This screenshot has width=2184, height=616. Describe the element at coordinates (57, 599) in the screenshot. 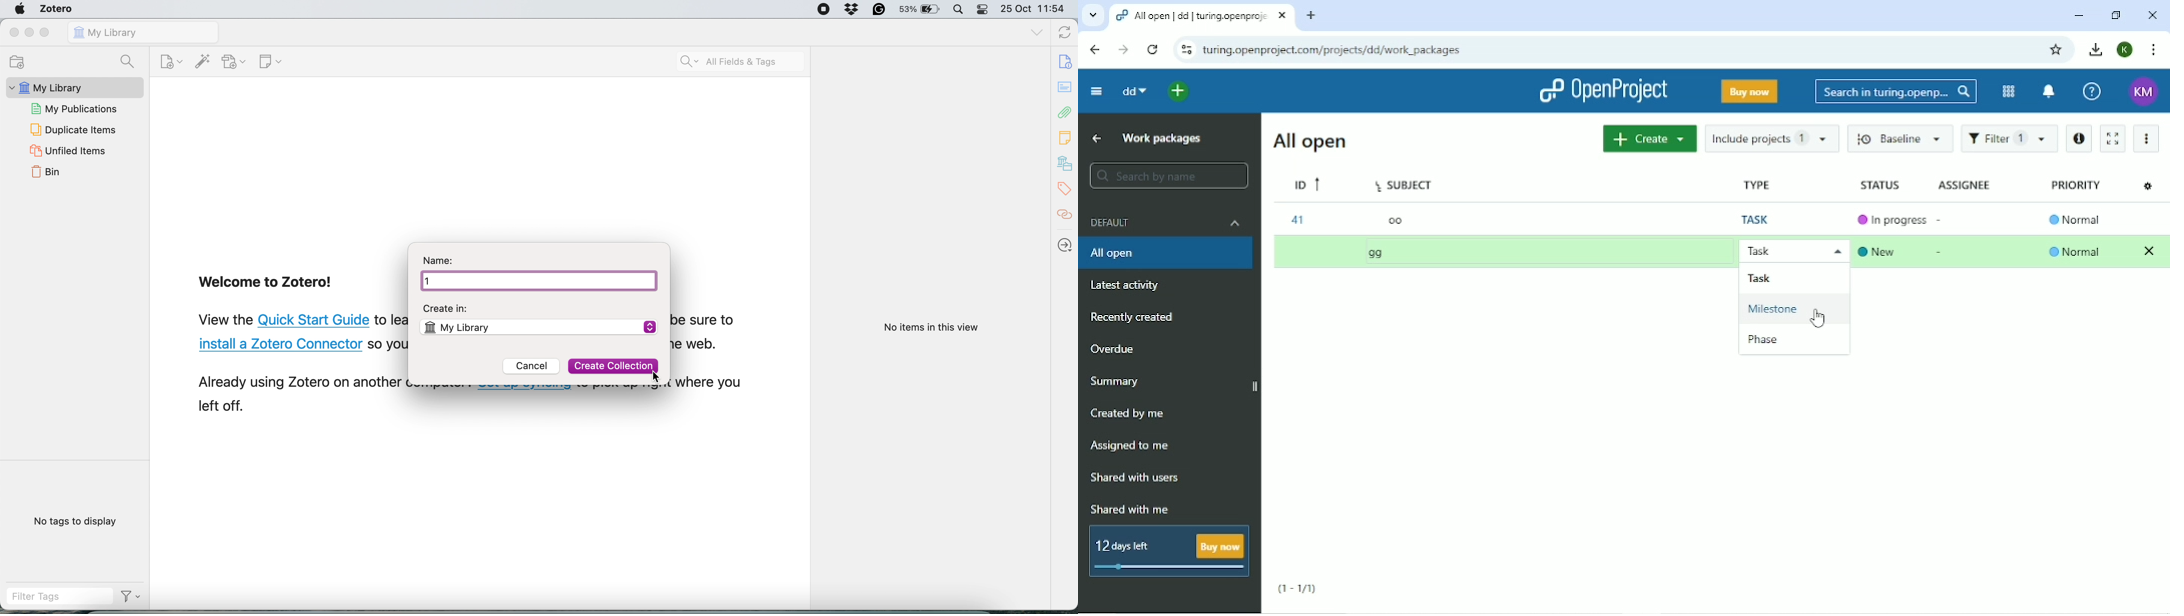

I see `filter tags` at that location.